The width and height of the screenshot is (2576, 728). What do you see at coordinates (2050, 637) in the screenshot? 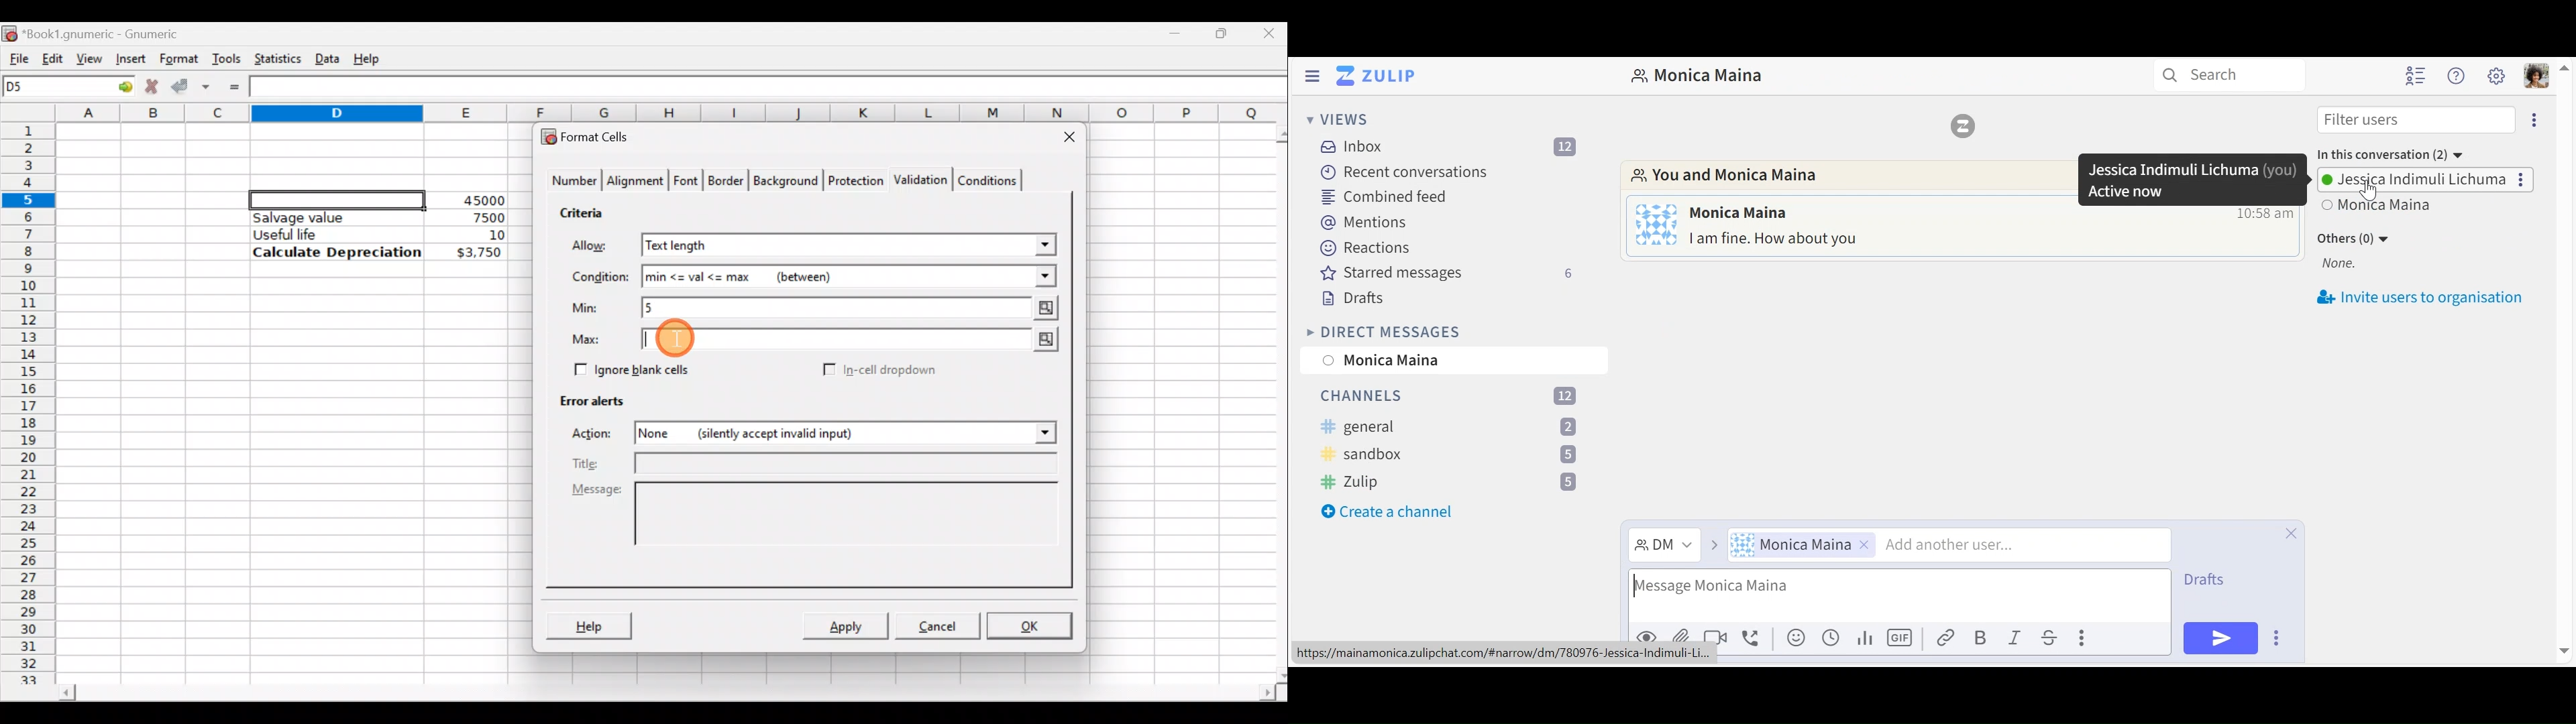
I see `Strikethrough` at bounding box center [2050, 637].